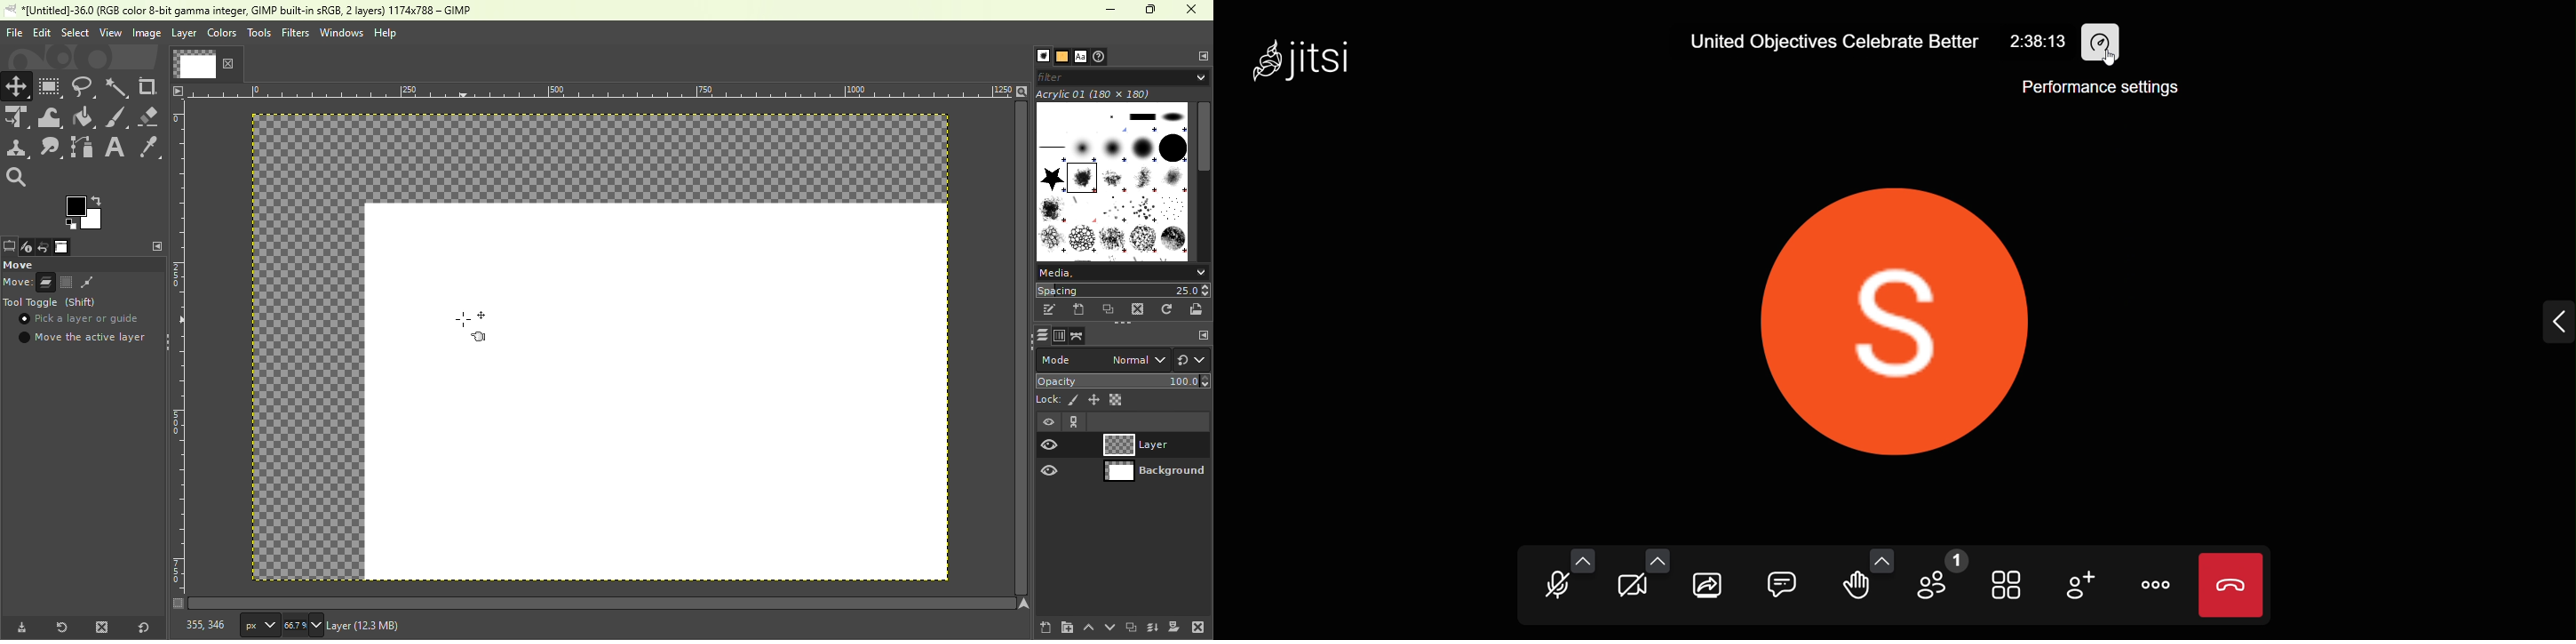  Describe the element at coordinates (401, 628) in the screenshot. I see `layer` at that location.